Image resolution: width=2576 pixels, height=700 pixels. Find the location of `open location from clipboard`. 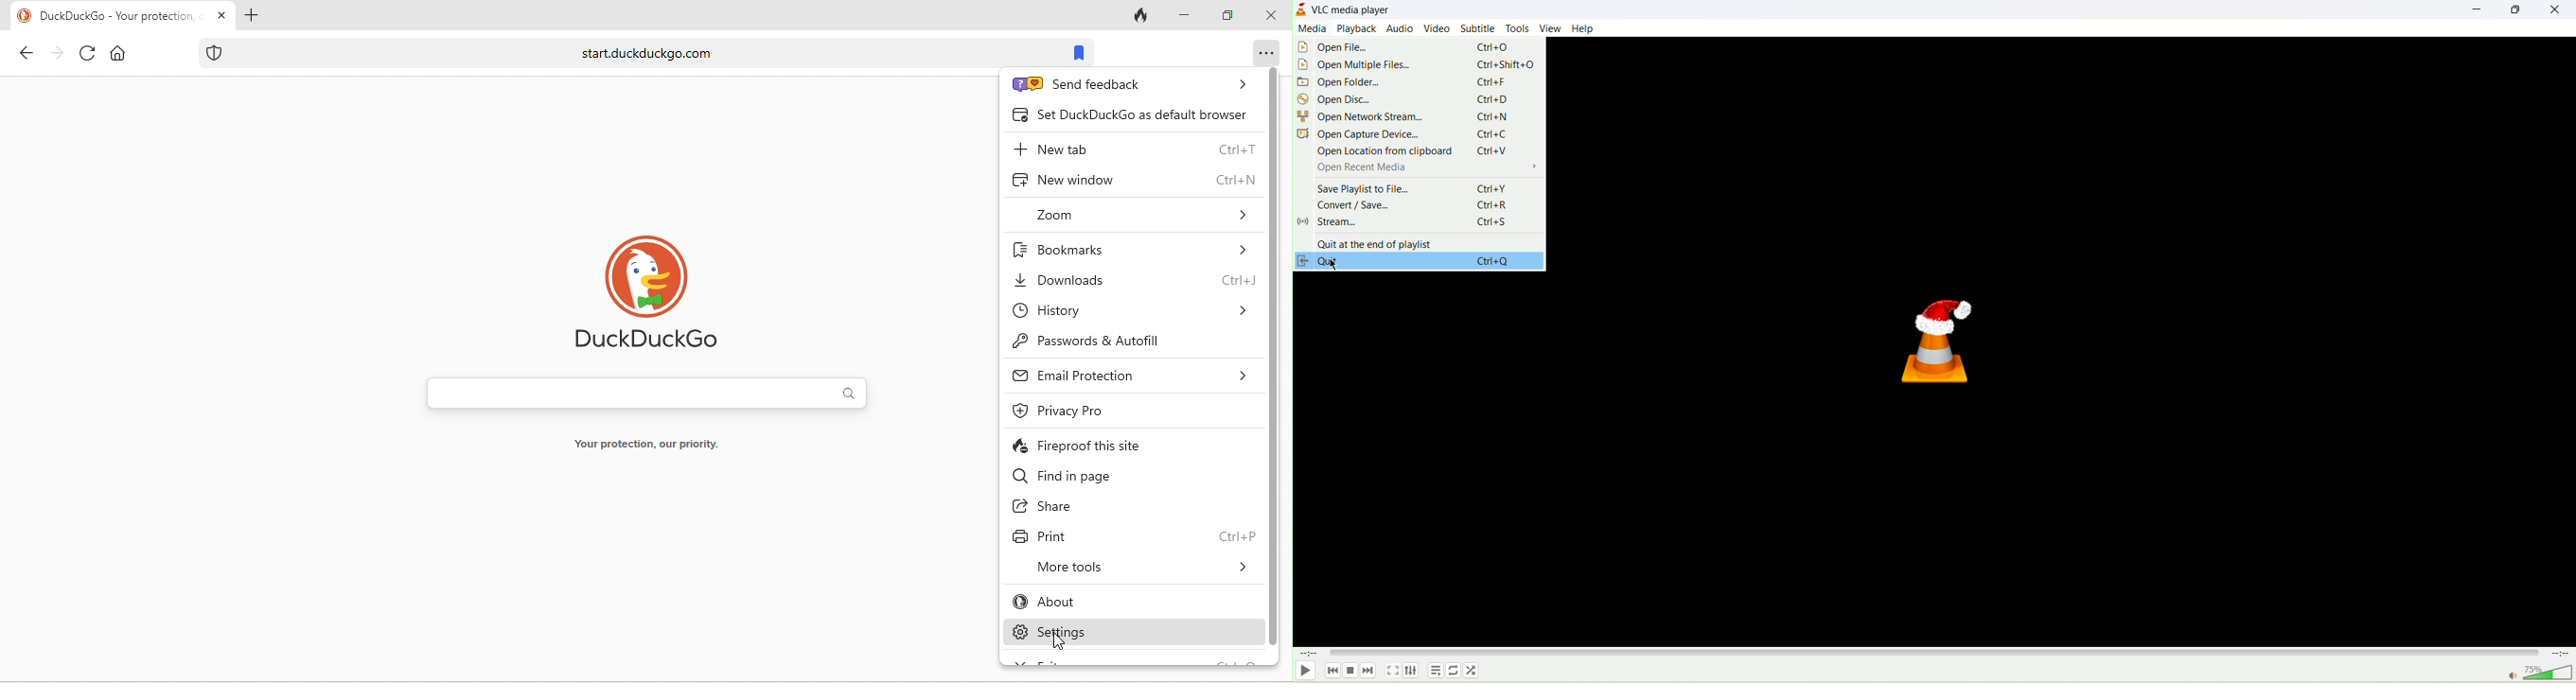

open location from clipboard is located at coordinates (1416, 151).